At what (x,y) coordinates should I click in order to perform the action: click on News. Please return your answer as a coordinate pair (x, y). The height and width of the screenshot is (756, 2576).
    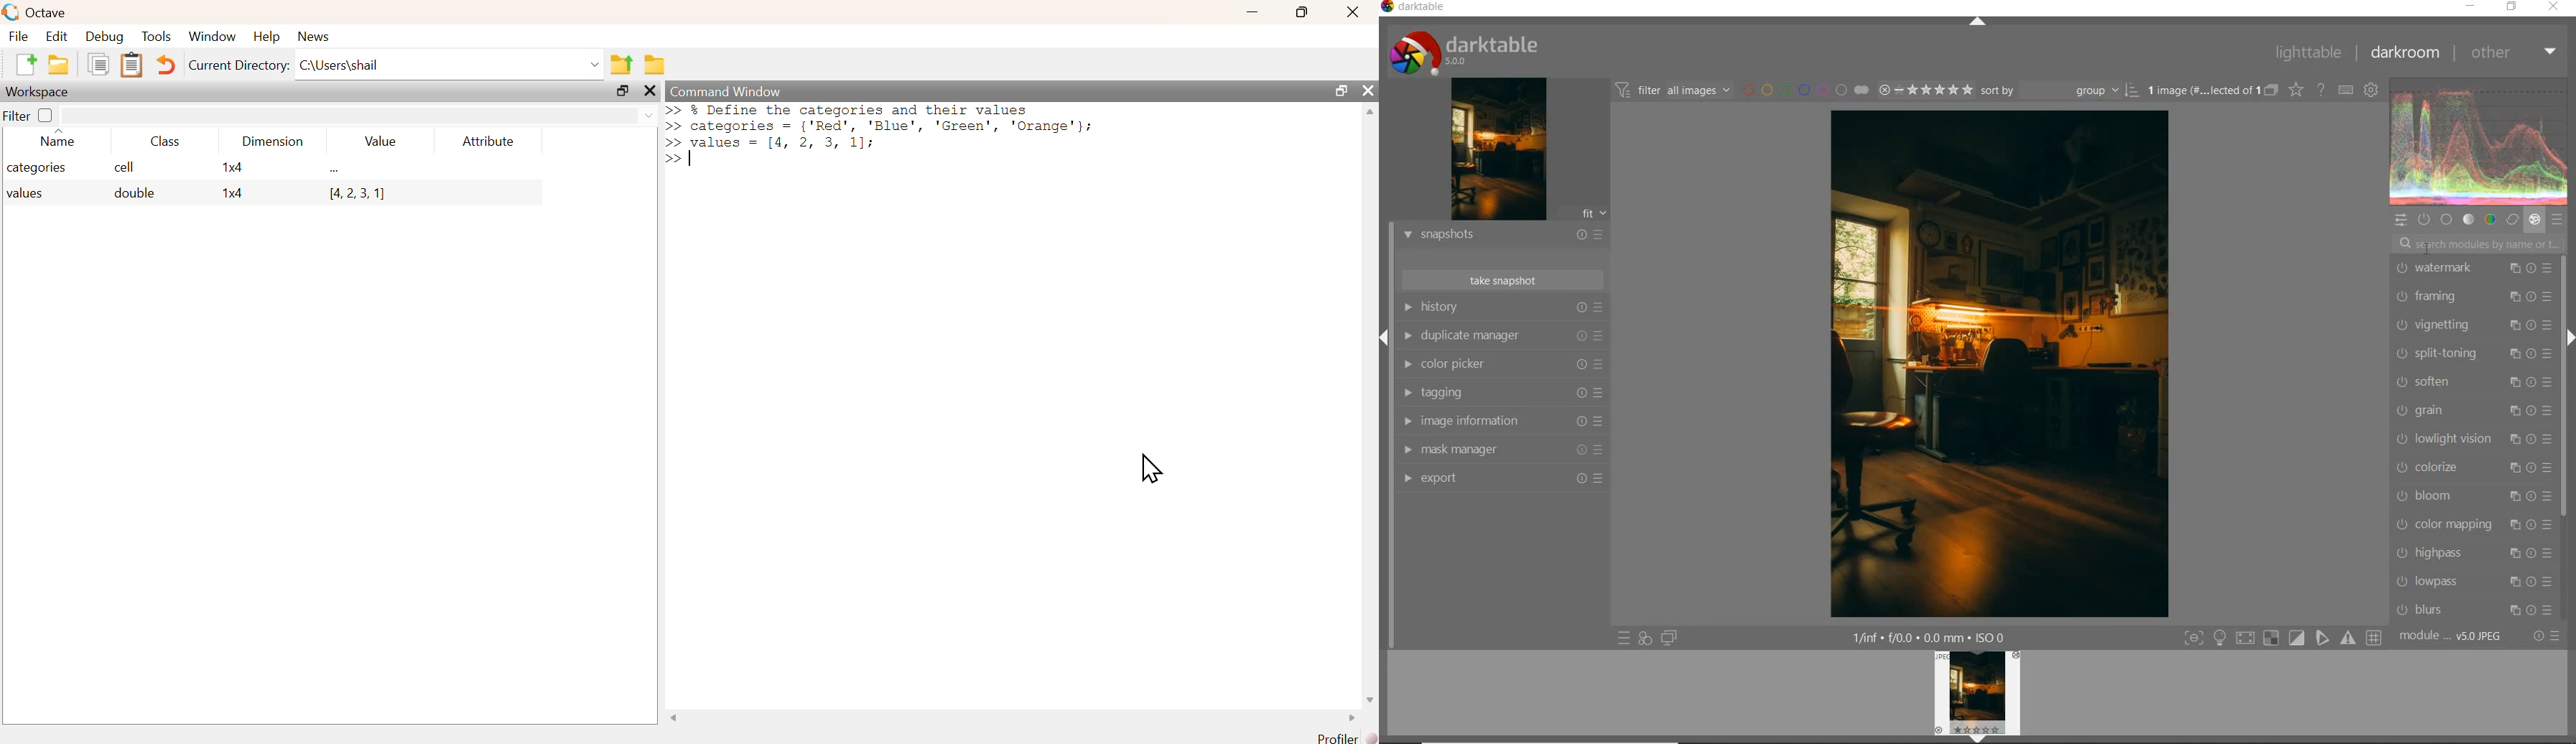
    Looking at the image, I should click on (314, 37).